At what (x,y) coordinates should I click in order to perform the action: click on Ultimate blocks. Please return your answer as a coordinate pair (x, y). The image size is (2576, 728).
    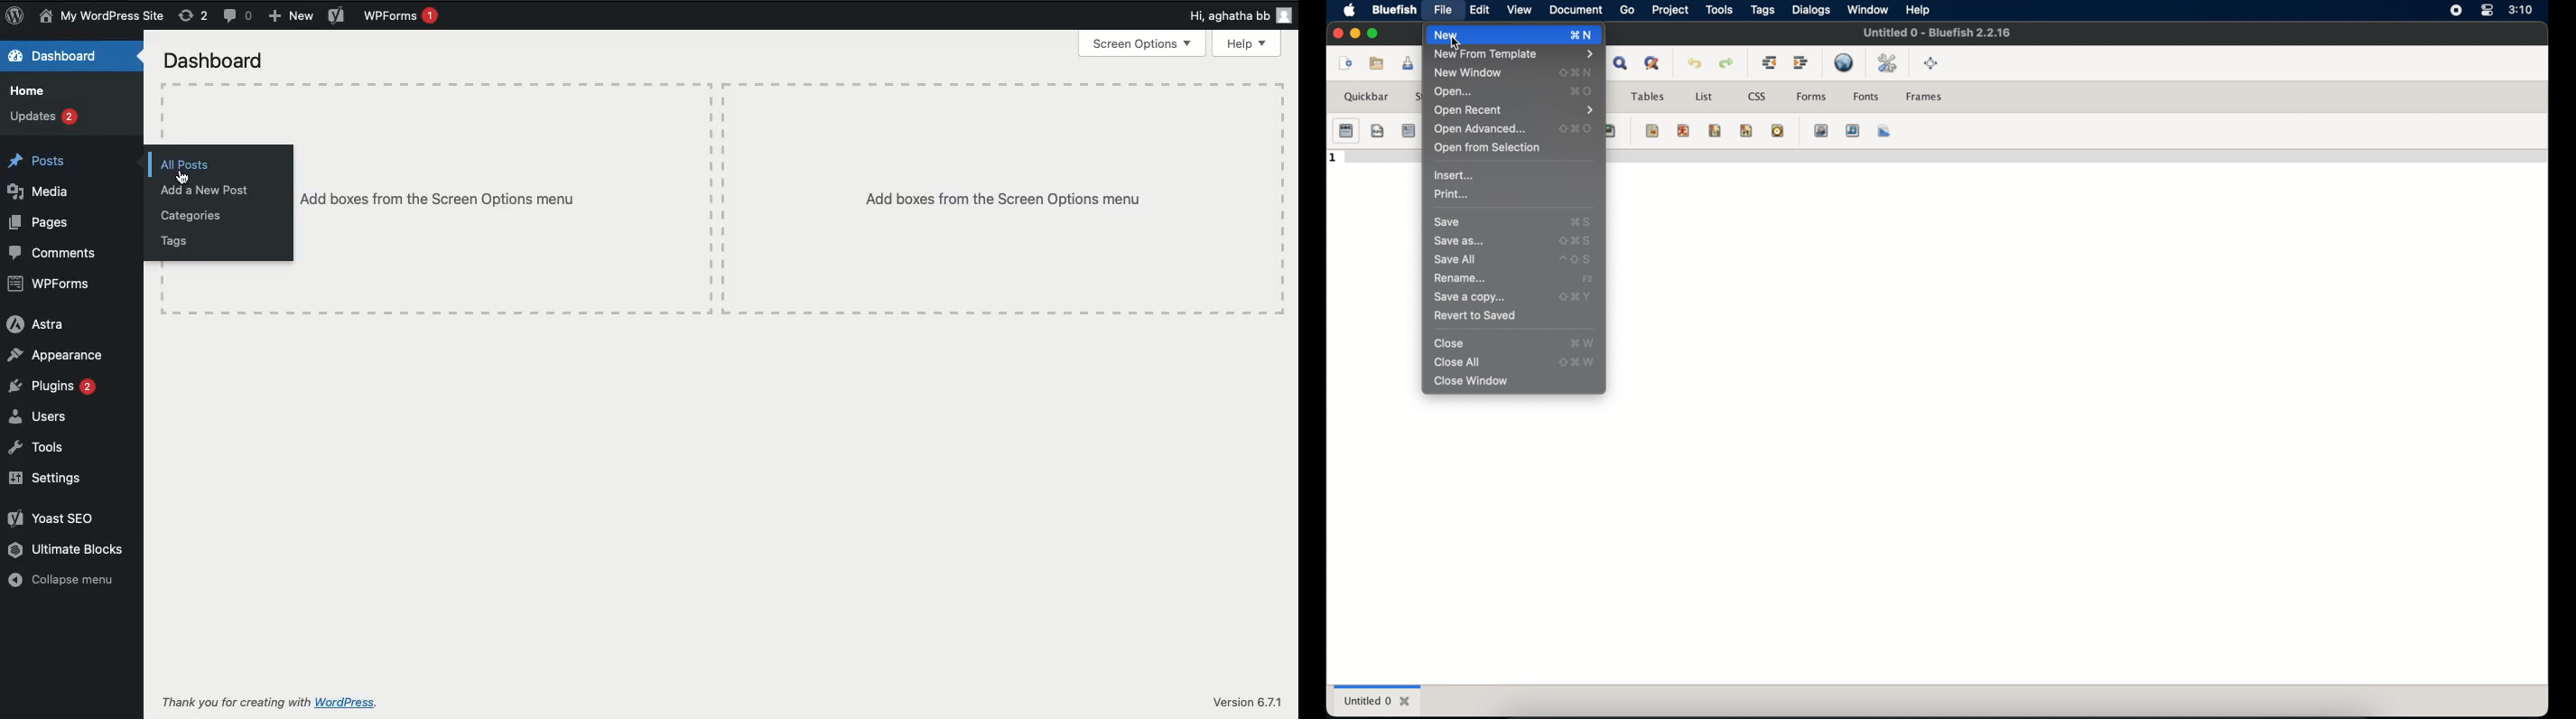
    Looking at the image, I should click on (69, 550).